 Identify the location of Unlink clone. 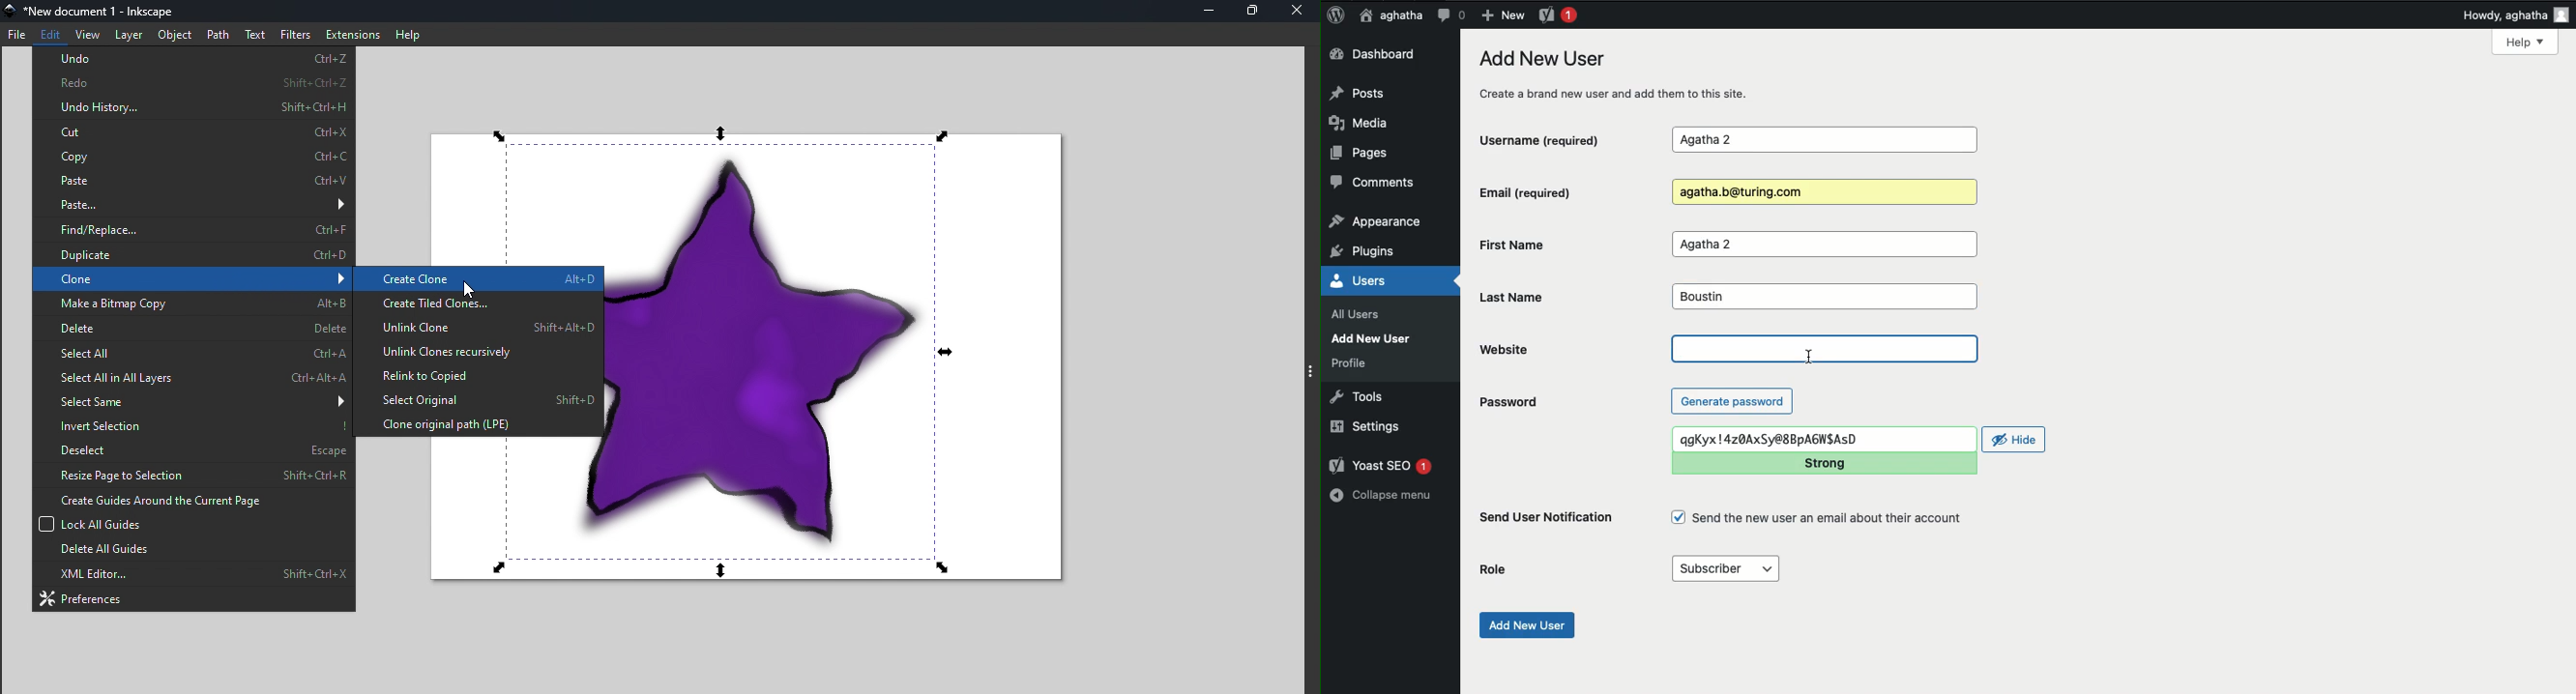
(477, 328).